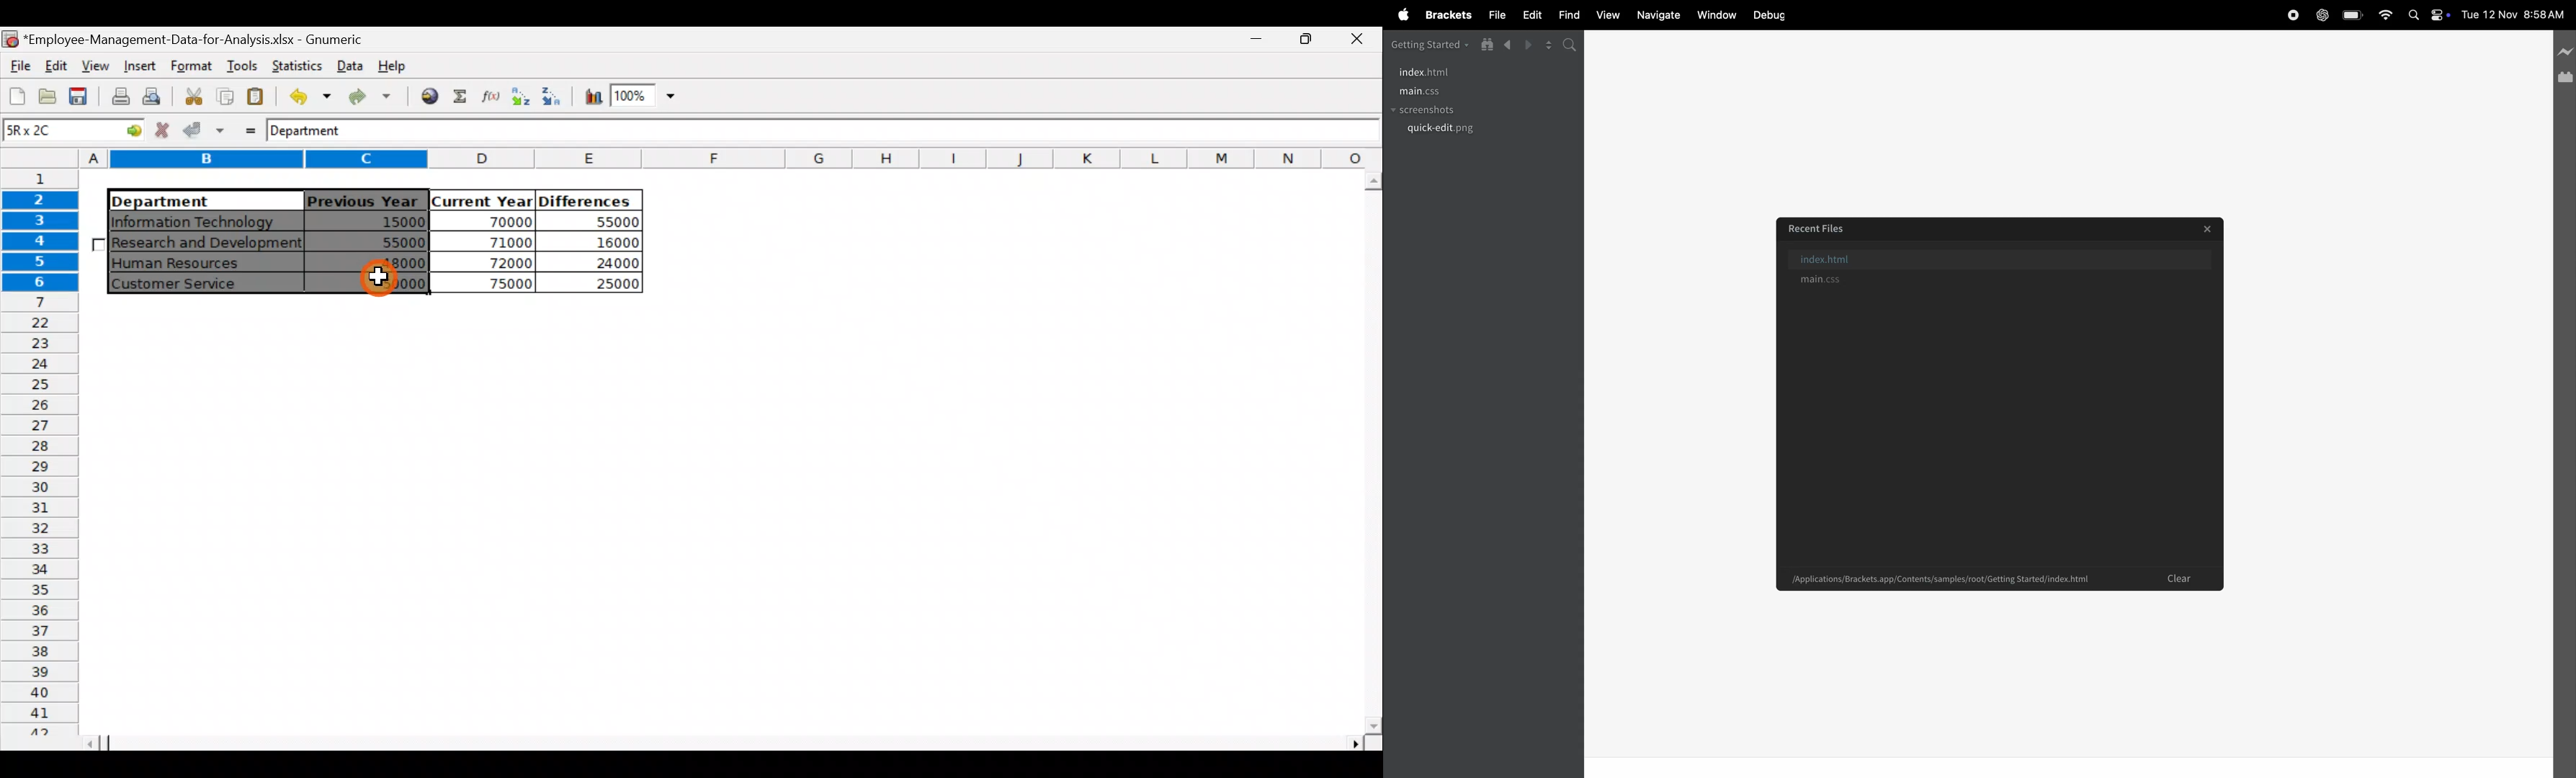 The width and height of the screenshot is (2576, 784). Describe the element at coordinates (1572, 47) in the screenshot. I see `search` at that location.